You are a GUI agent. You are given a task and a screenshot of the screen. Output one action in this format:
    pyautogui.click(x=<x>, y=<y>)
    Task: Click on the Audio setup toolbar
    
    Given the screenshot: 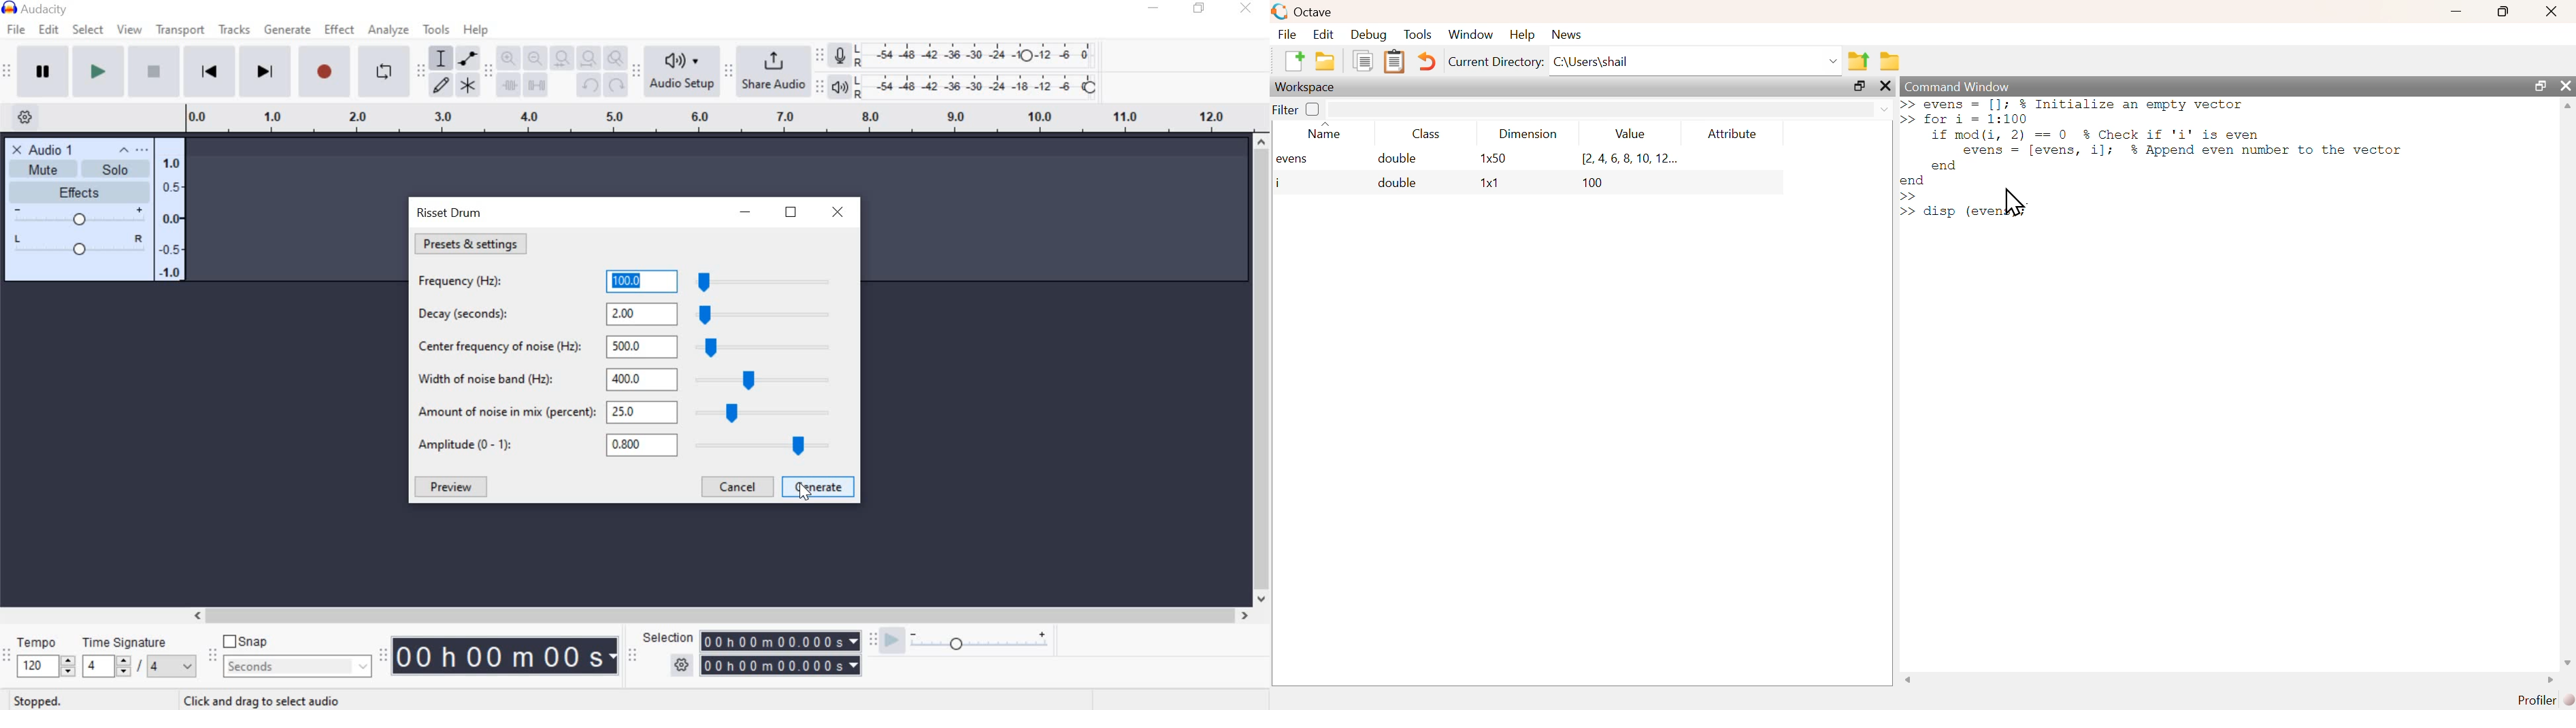 What is the action you would take?
    pyautogui.click(x=635, y=71)
    